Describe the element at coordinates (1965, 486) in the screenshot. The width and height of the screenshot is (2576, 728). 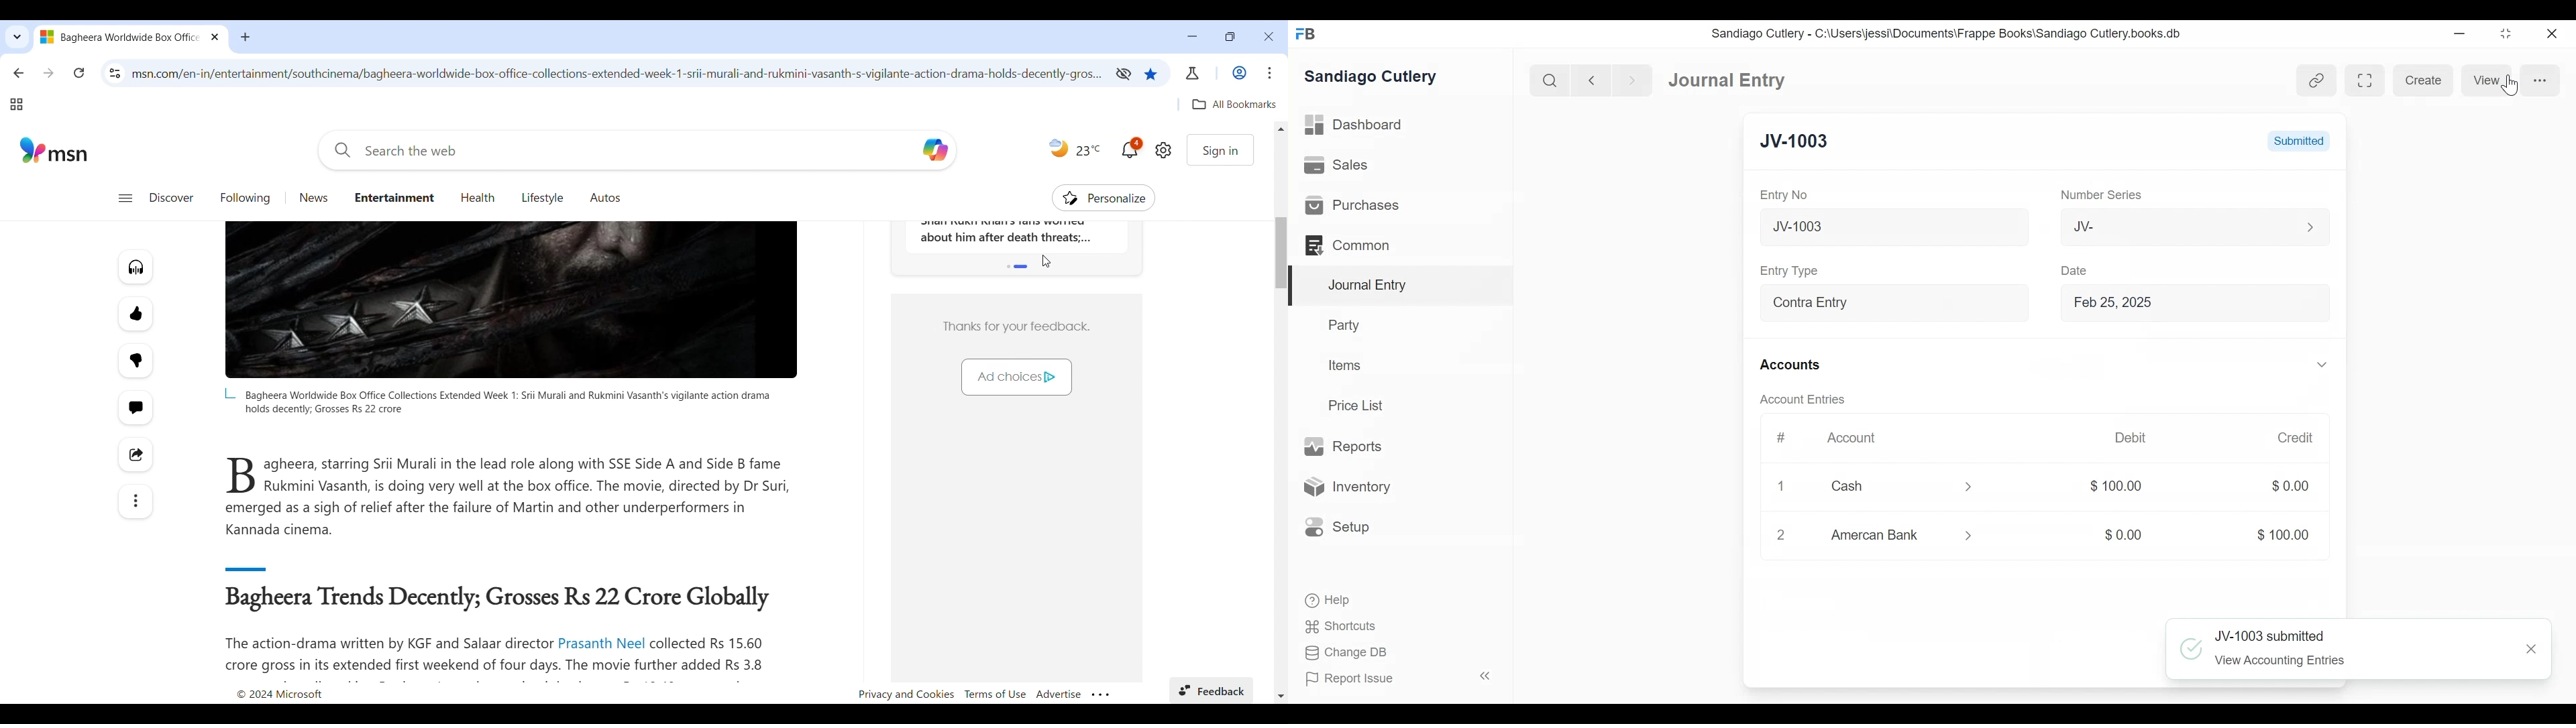
I see `Expand` at that location.